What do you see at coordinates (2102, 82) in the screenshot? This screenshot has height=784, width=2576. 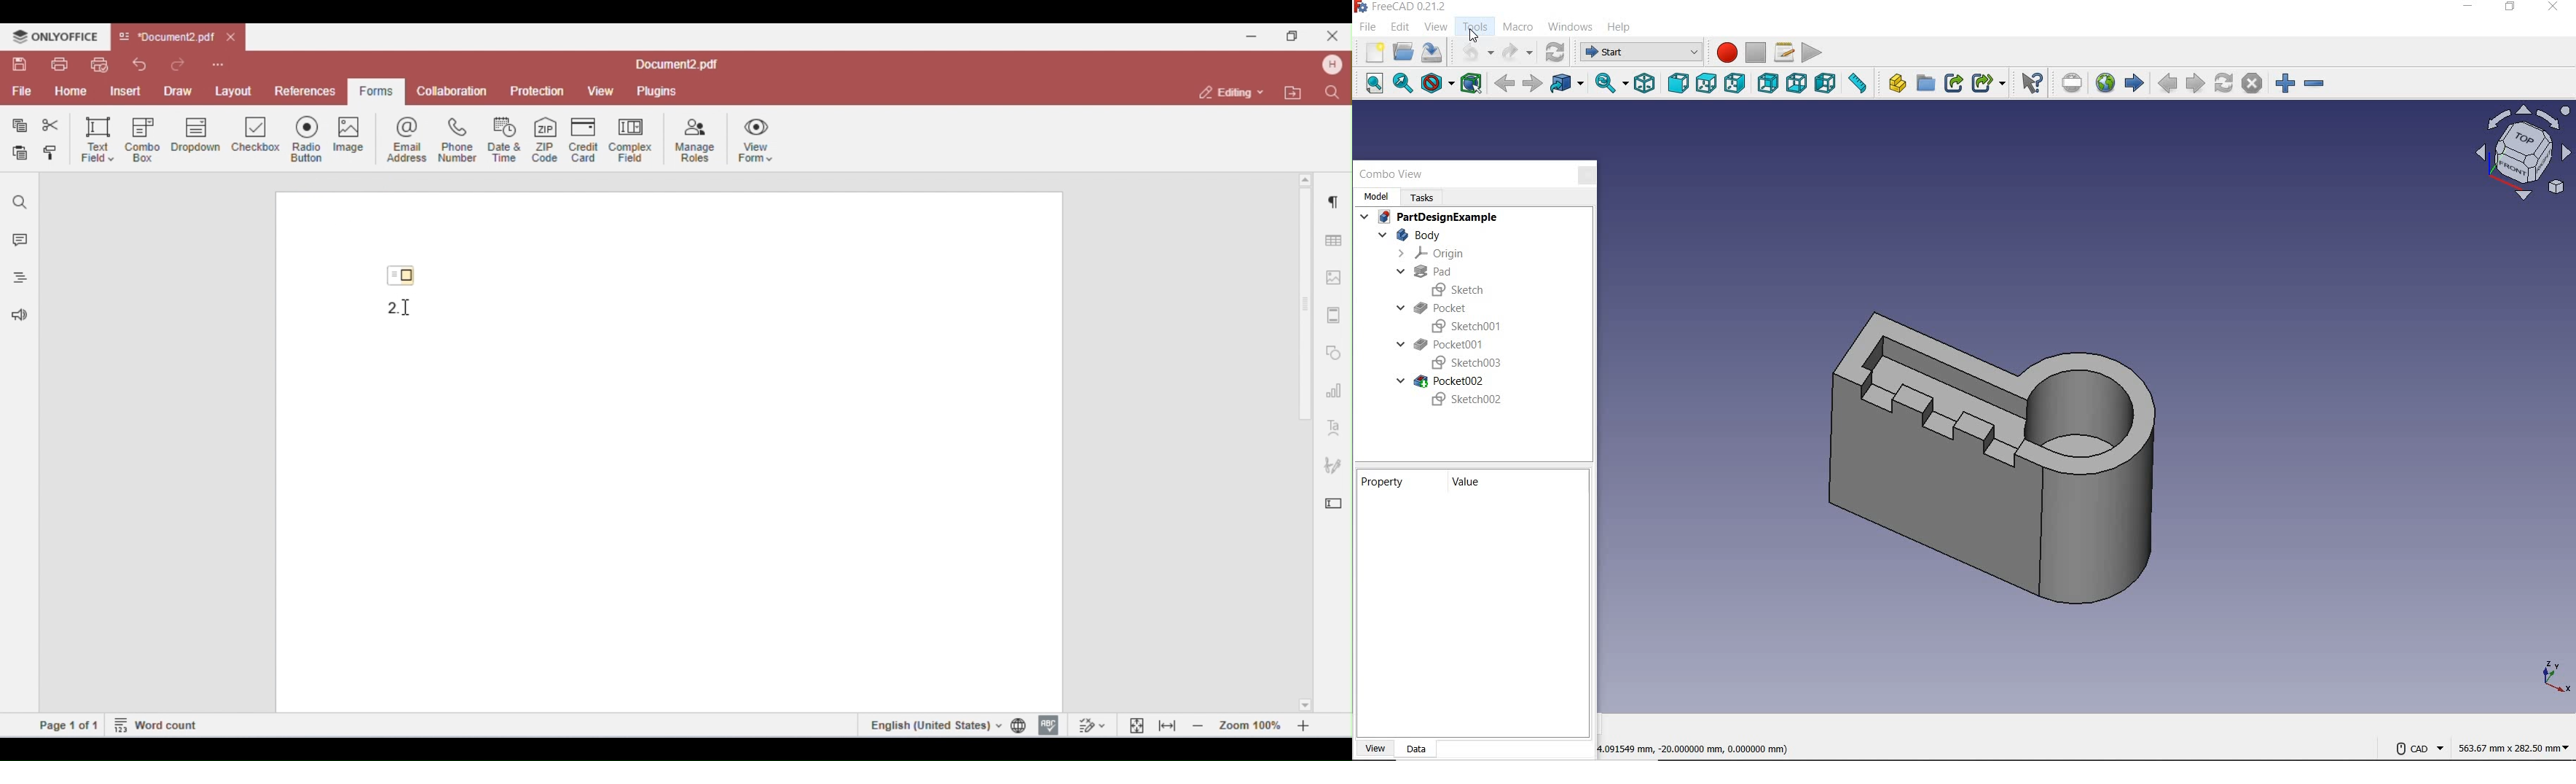 I see `Open website` at bounding box center [2102, 82].